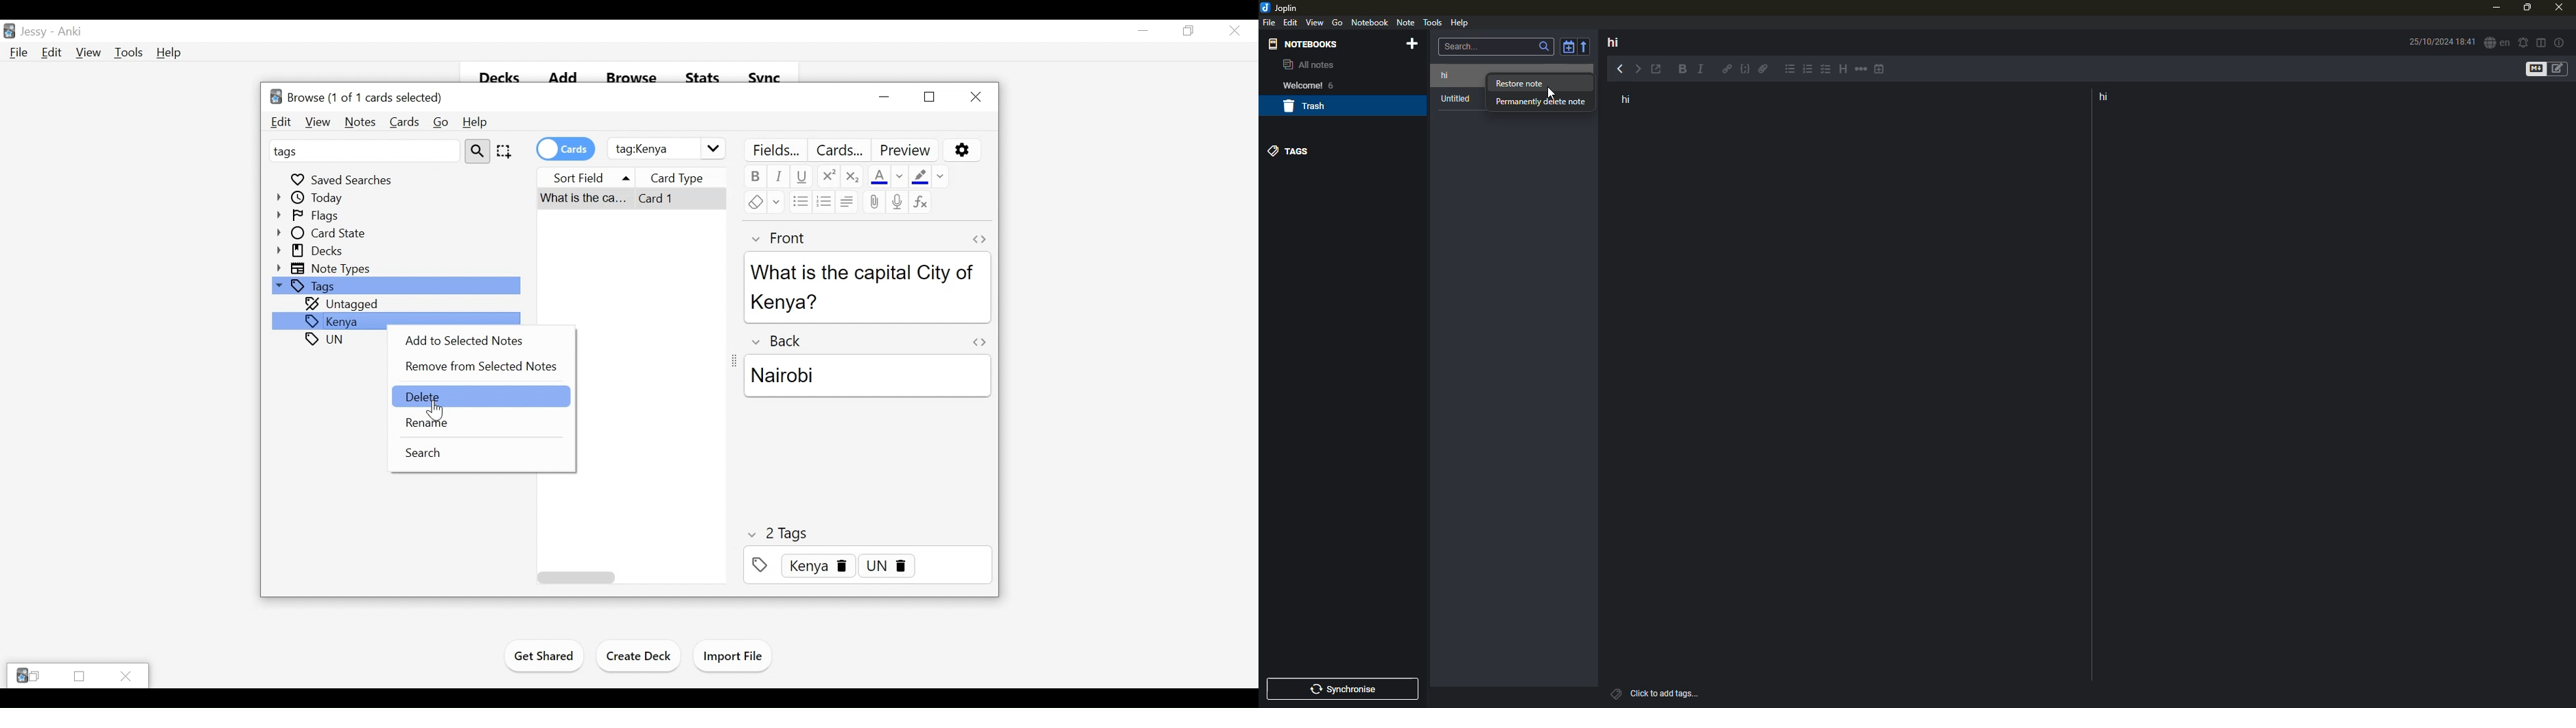  I want to click on Close, so click(975, 96).